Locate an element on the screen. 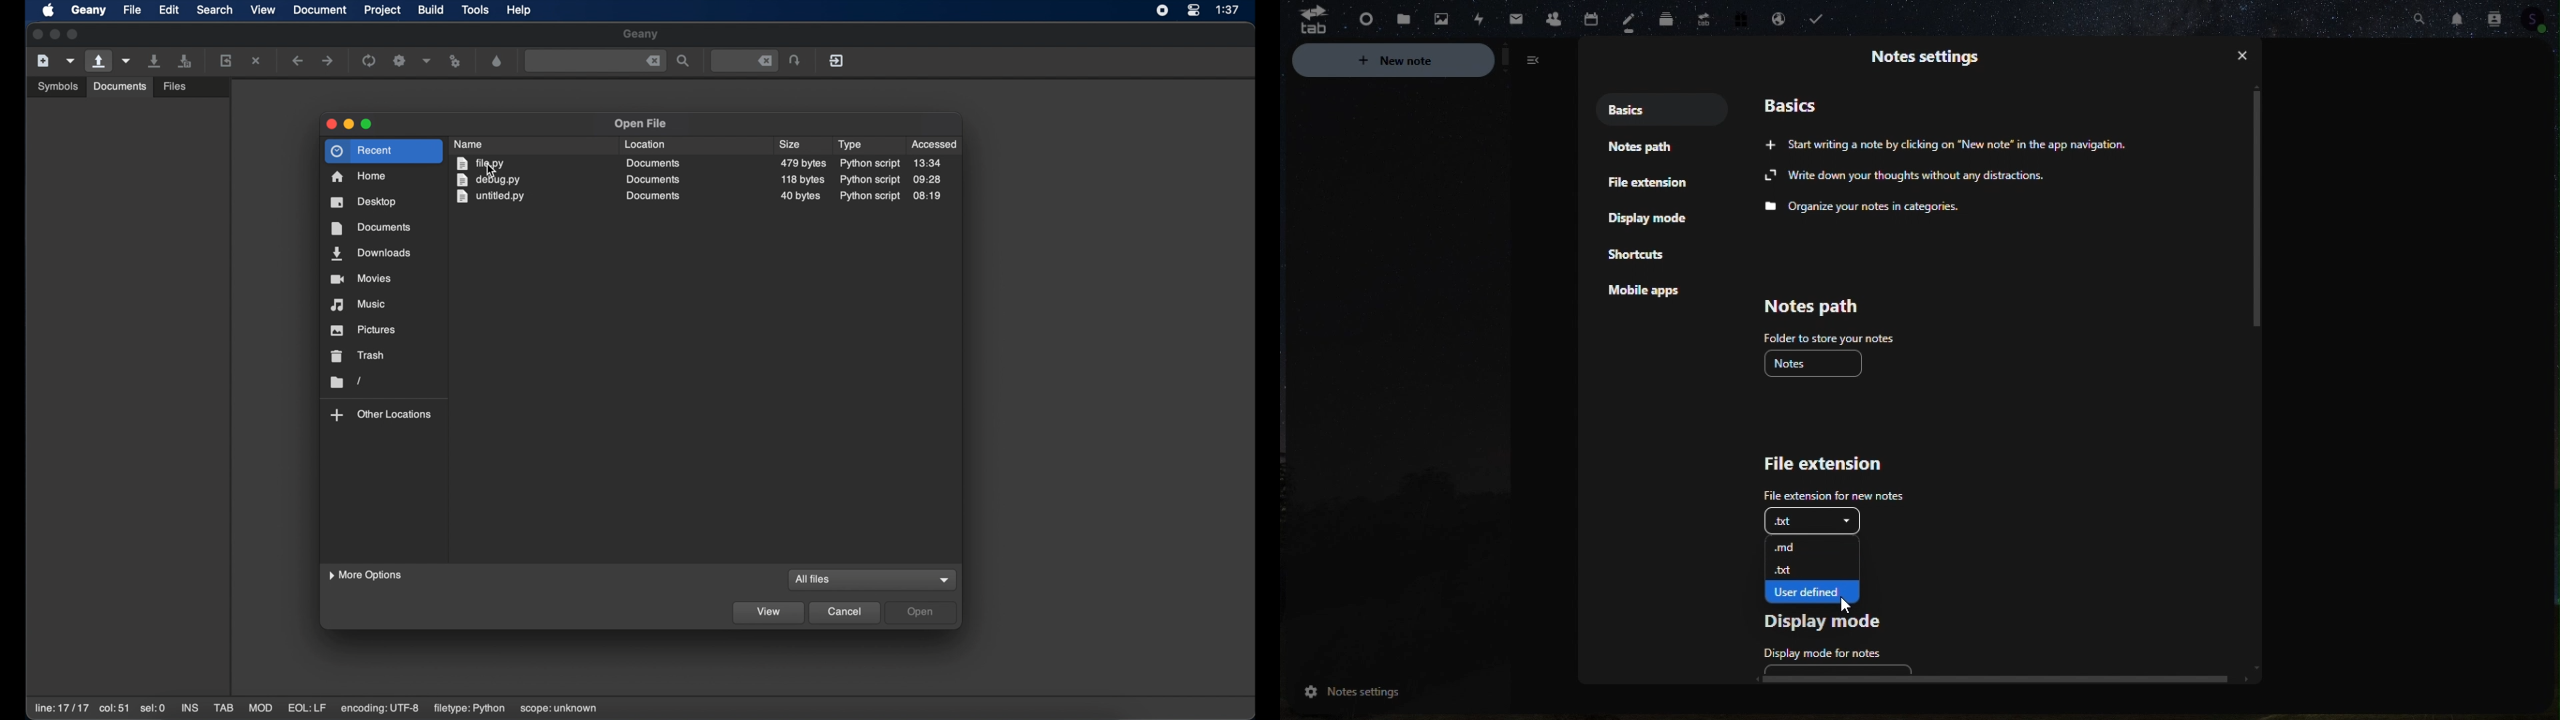  notifications is located at coordinates (2455, 16).